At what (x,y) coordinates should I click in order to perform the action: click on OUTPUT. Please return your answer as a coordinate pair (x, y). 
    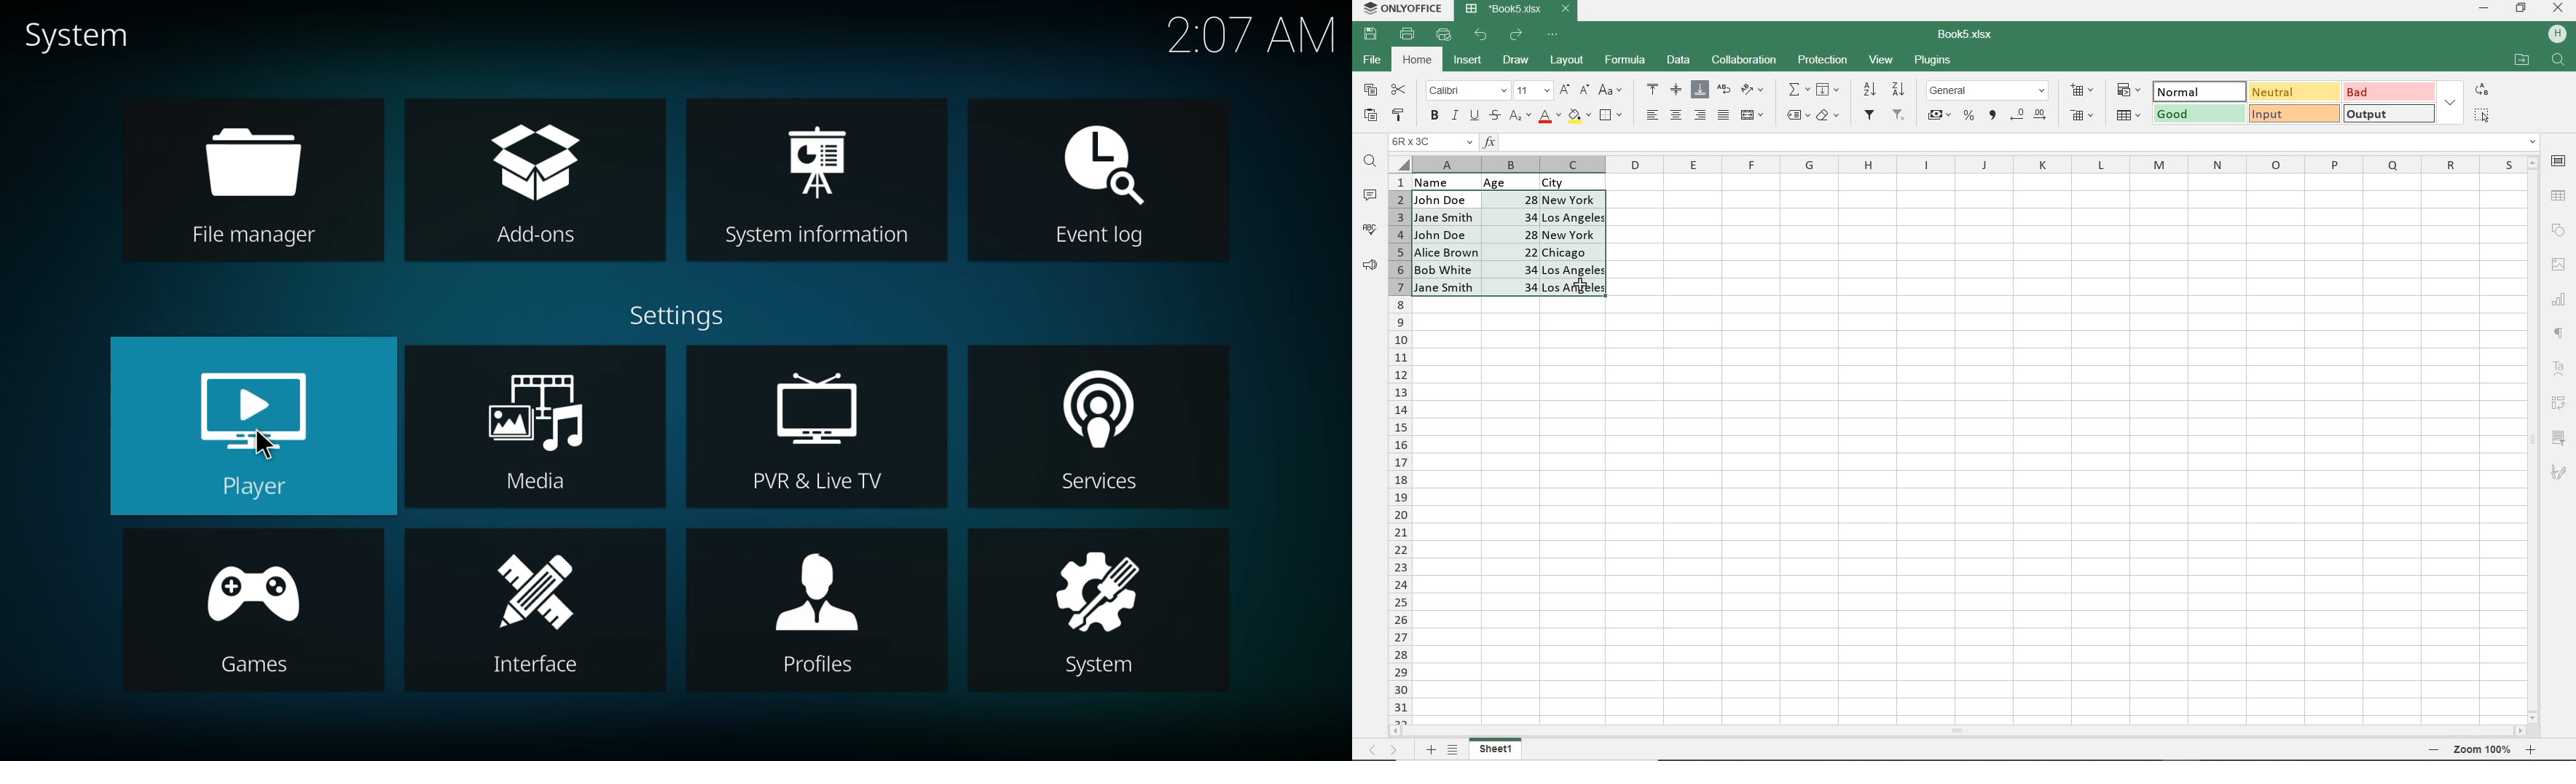
    Looking at the image, I should click on (2388, 113).